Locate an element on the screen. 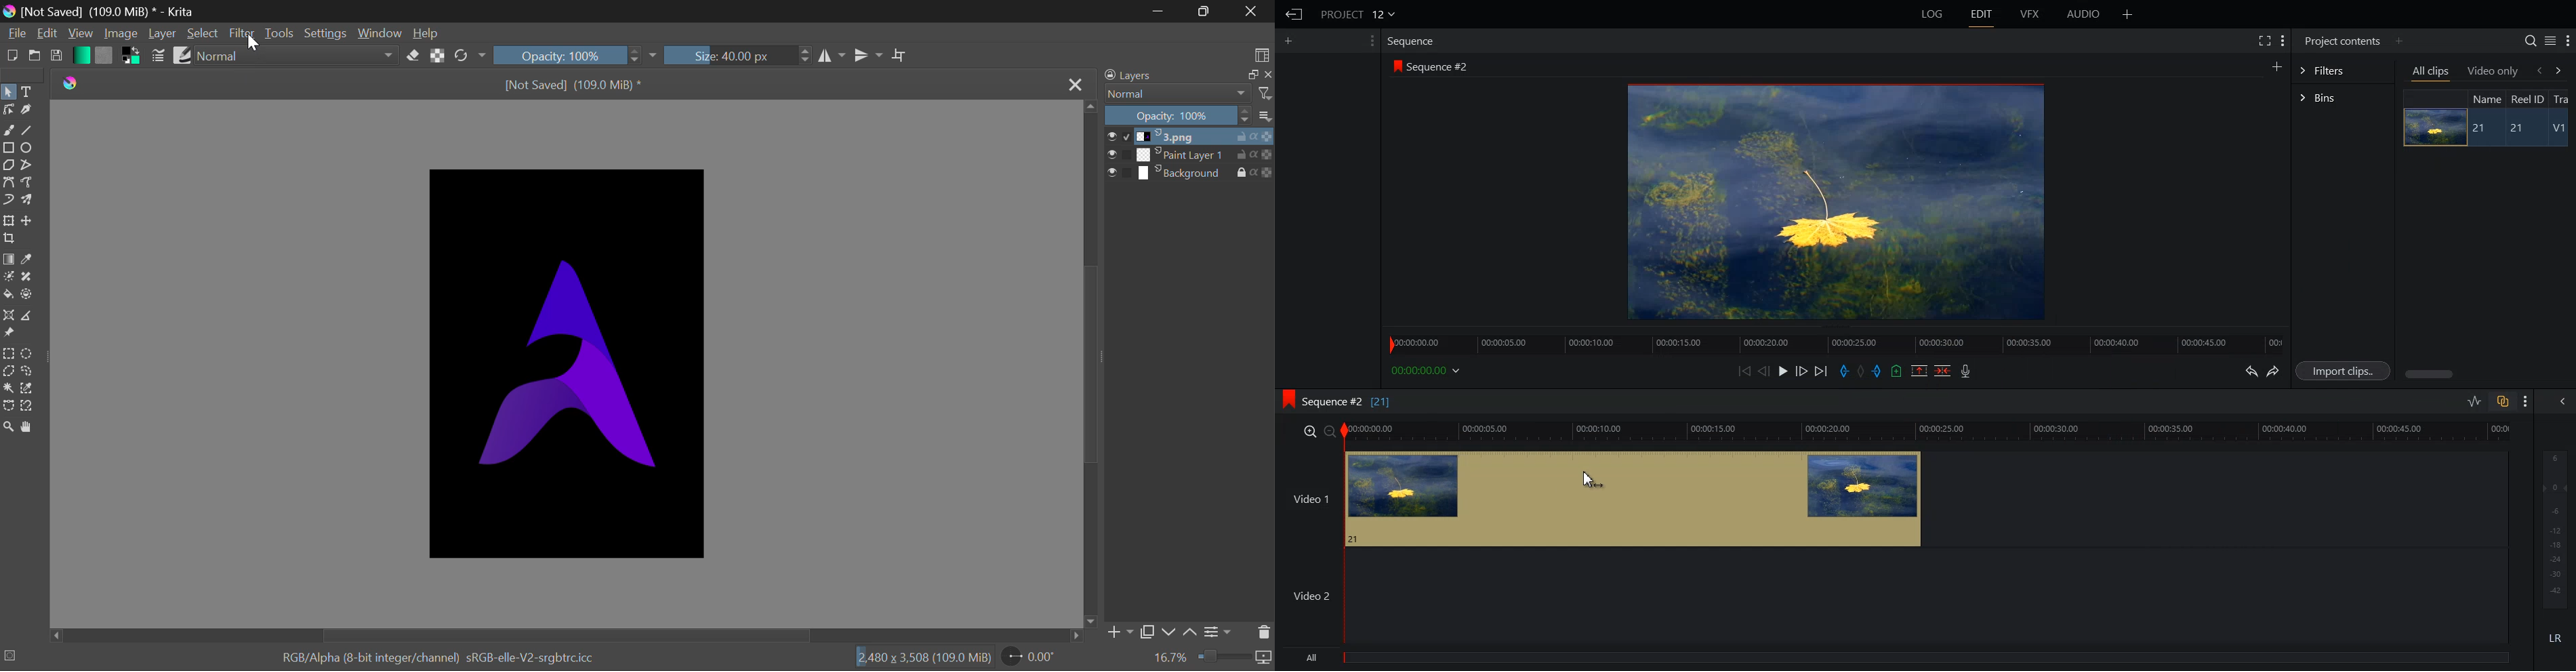 This screenshot has height=672, width=2576. Colorize Mask Tool is located at coordinates (8, 276).